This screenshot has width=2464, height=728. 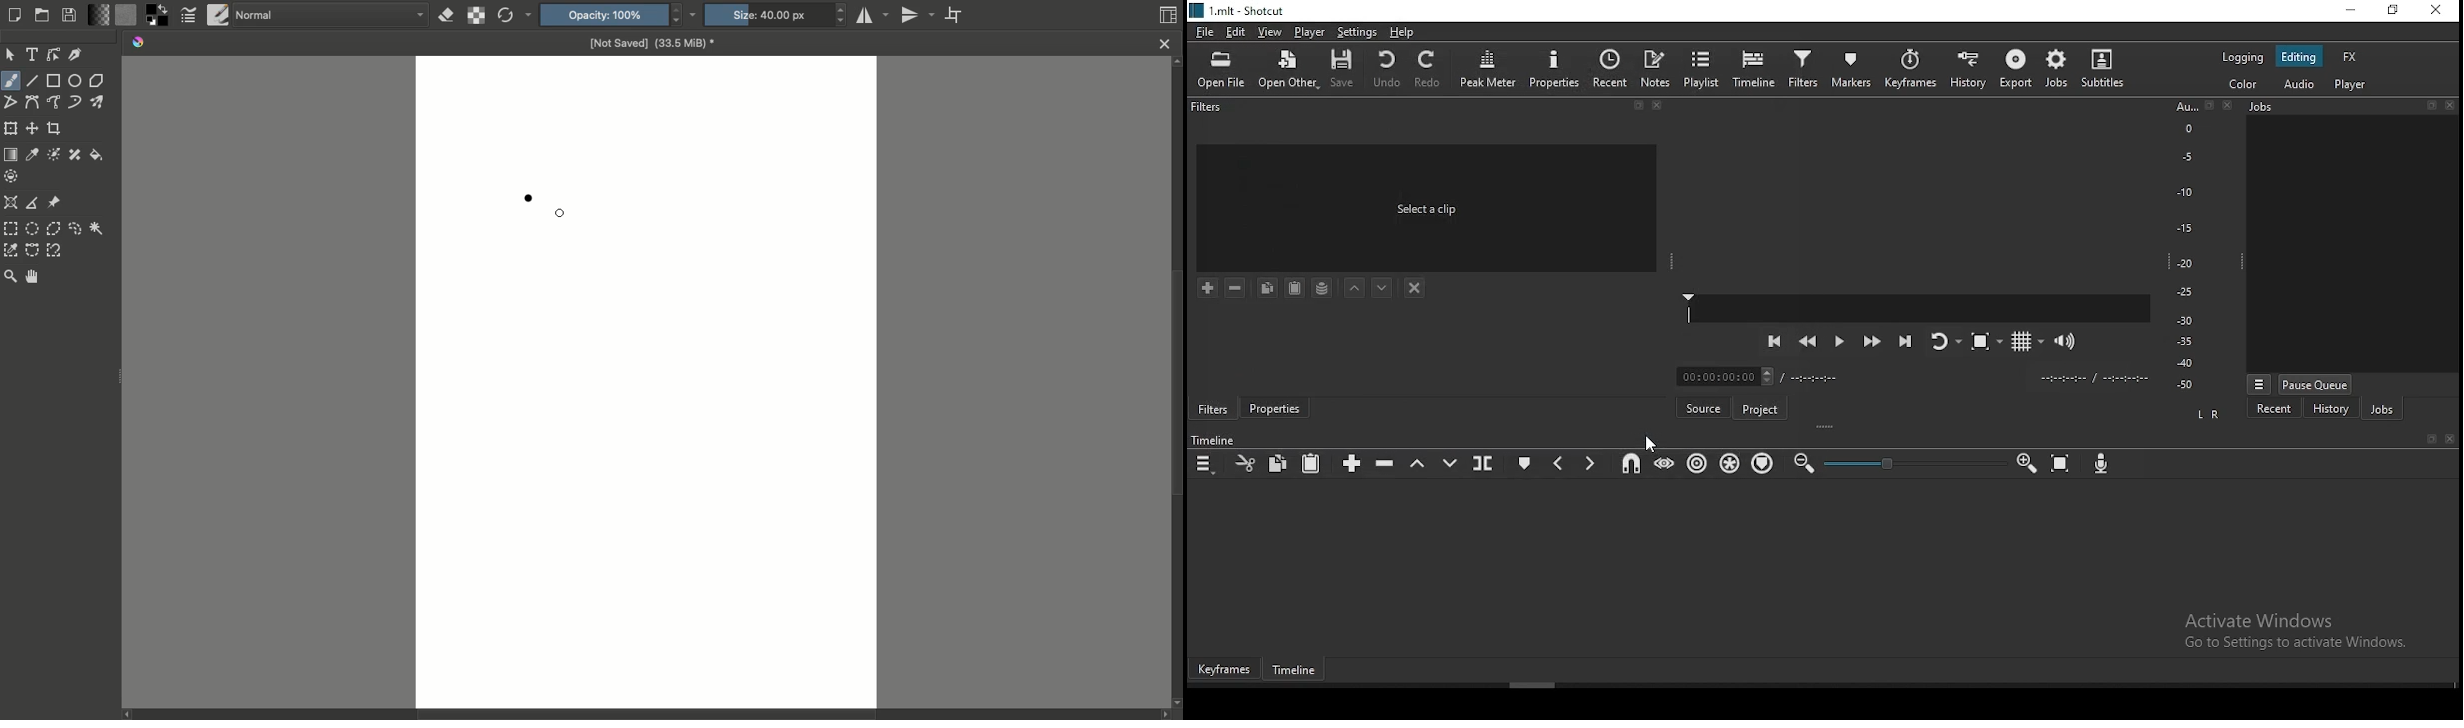 What do you see at coordinates (445, 17) in the screenshot?
I see `Set eraser mode` at bounding box center [445, 17].